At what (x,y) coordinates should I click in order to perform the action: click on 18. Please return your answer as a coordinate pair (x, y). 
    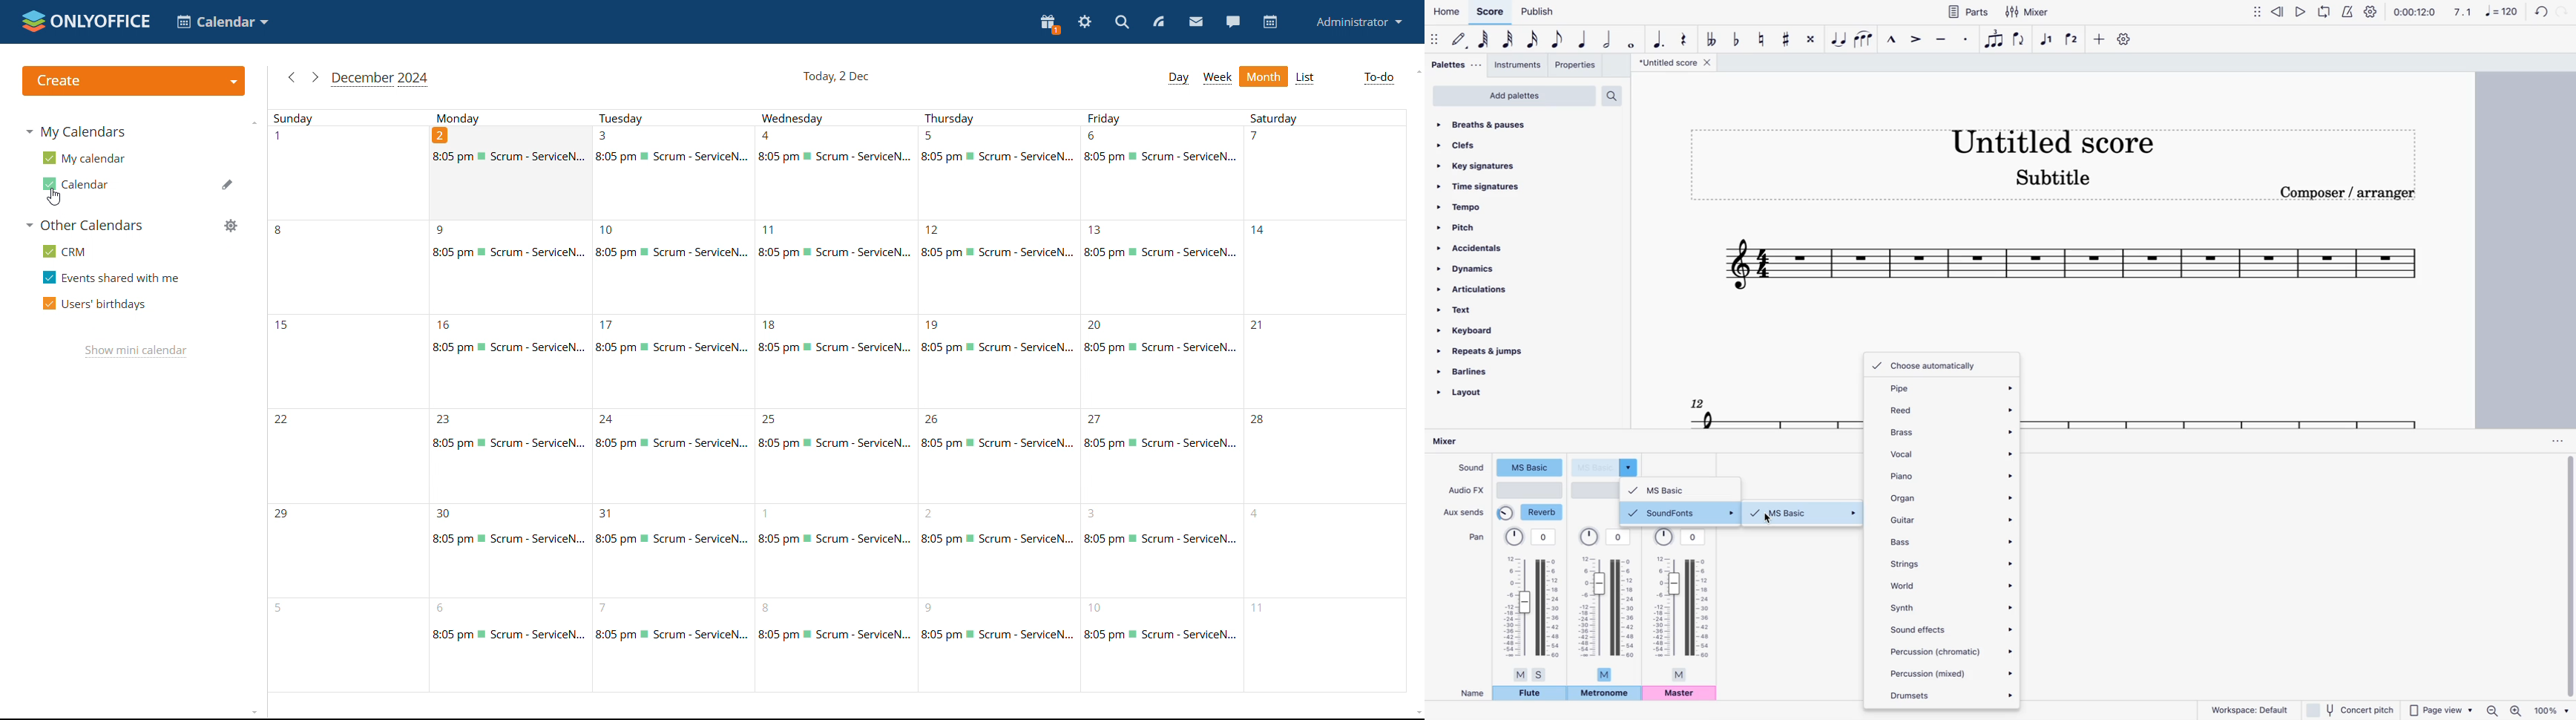
    Looking at the image, I should click on (832, 362).